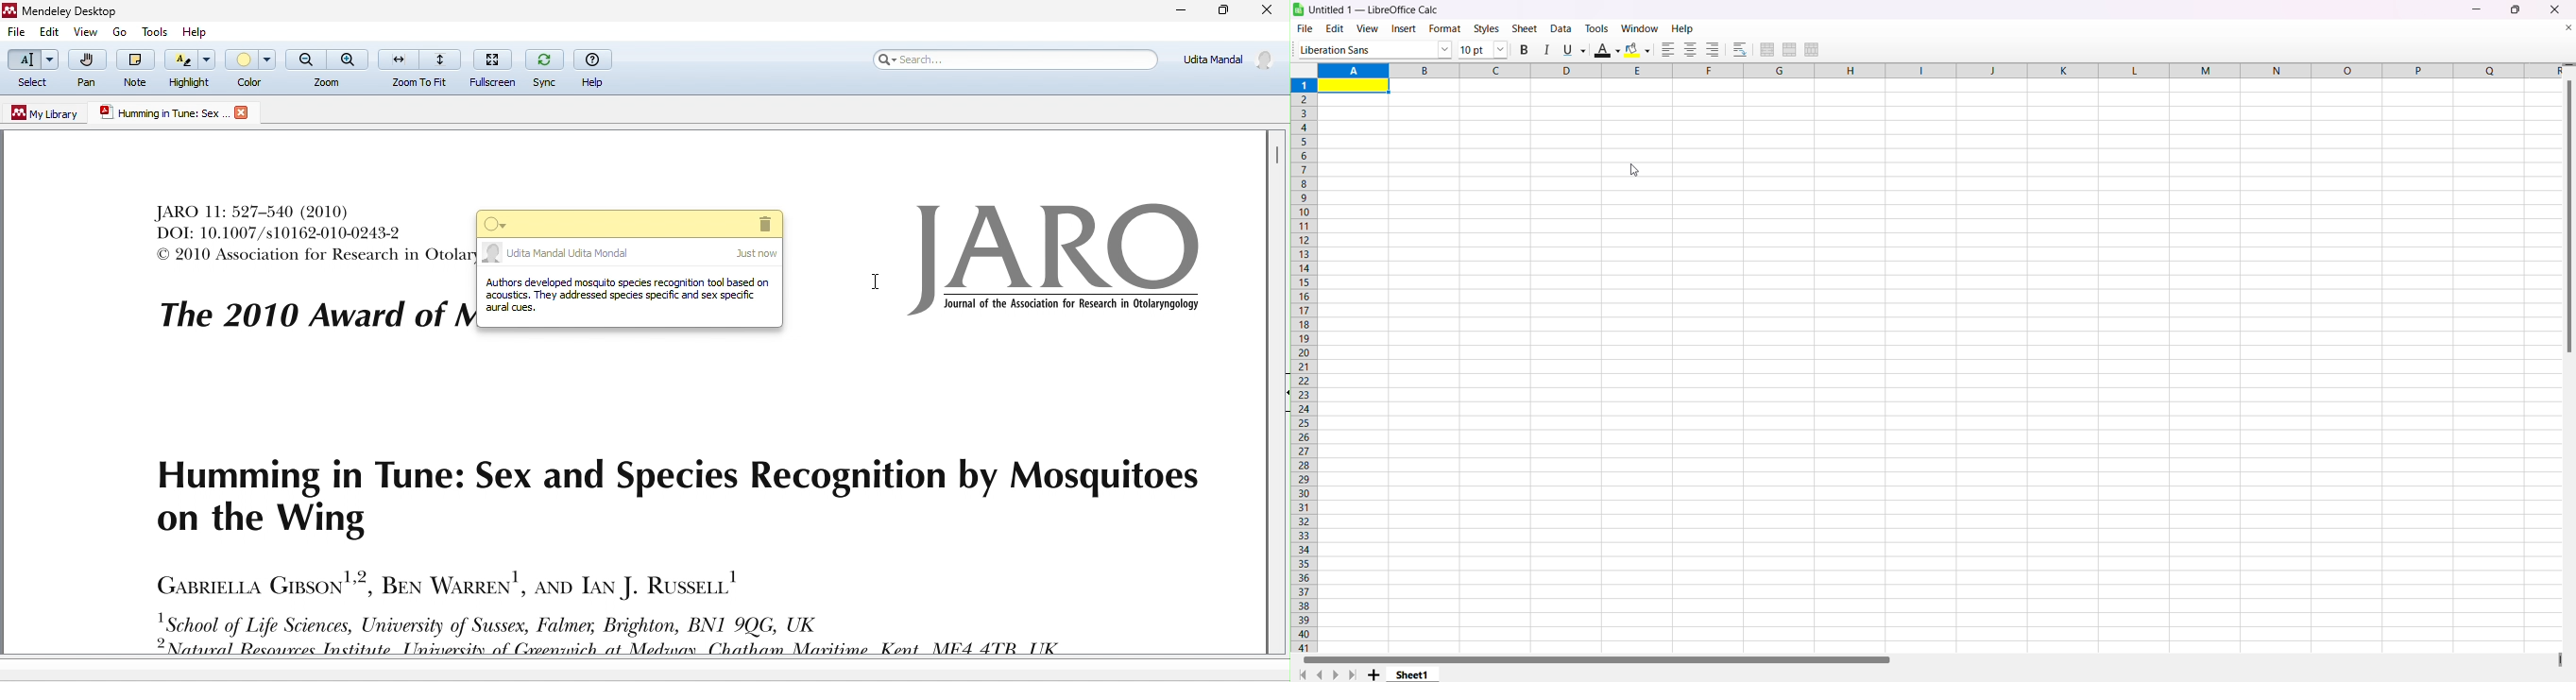  I want to click on cursor movement, so click(874, 283).